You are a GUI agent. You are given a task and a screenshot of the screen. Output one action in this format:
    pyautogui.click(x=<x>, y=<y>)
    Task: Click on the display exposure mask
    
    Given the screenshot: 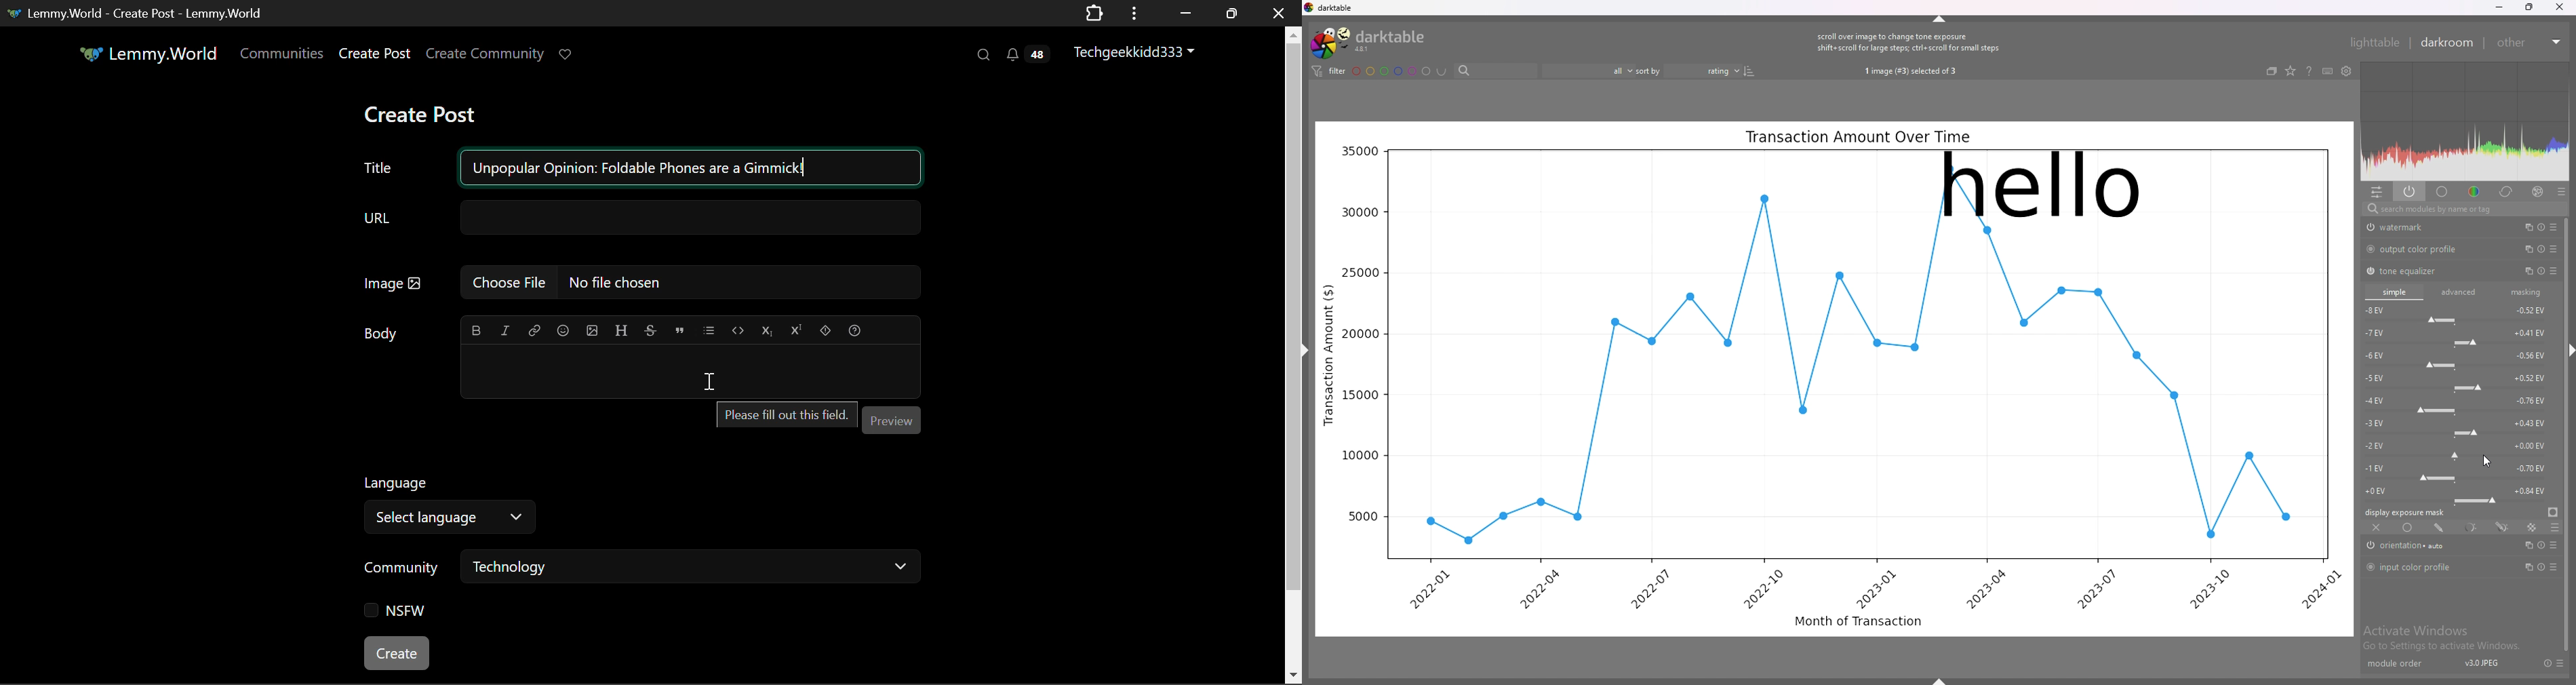 What is the action you would take?
    pyautogui.click(x=2405, y=512)
    